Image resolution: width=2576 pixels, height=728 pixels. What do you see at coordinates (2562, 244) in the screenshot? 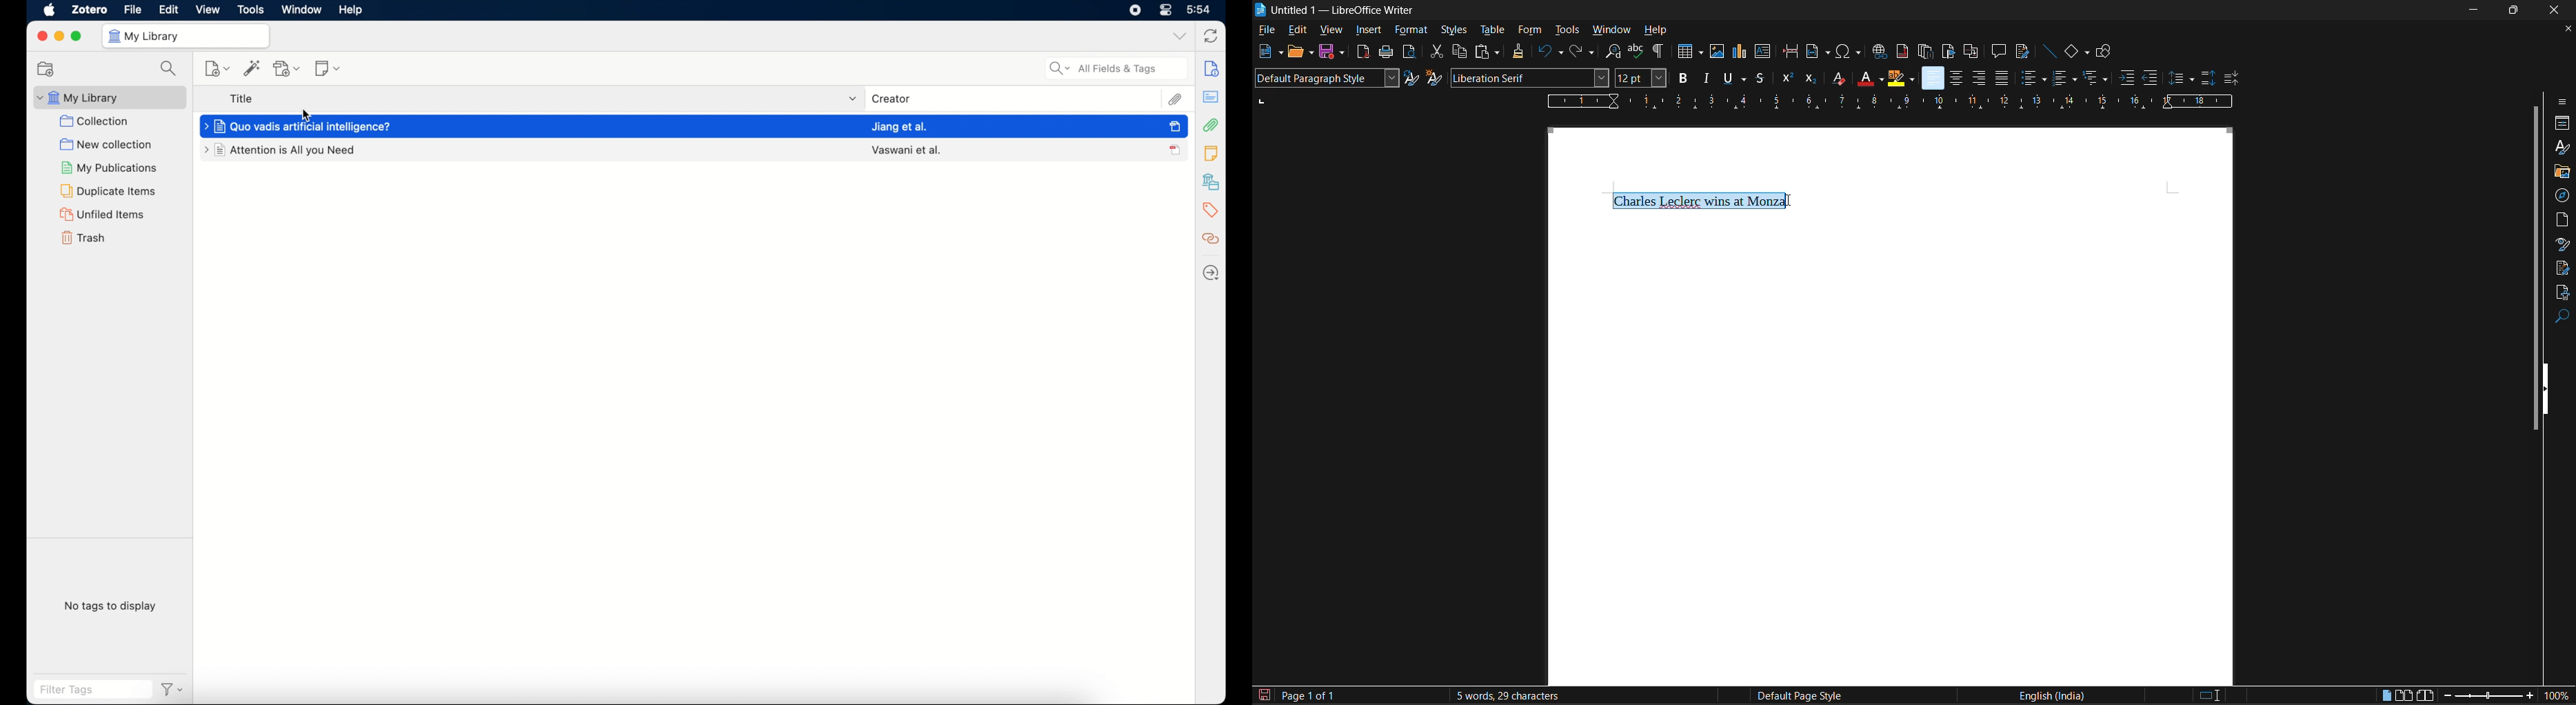
I see `style inspector` at bounding box center [2562, 244].